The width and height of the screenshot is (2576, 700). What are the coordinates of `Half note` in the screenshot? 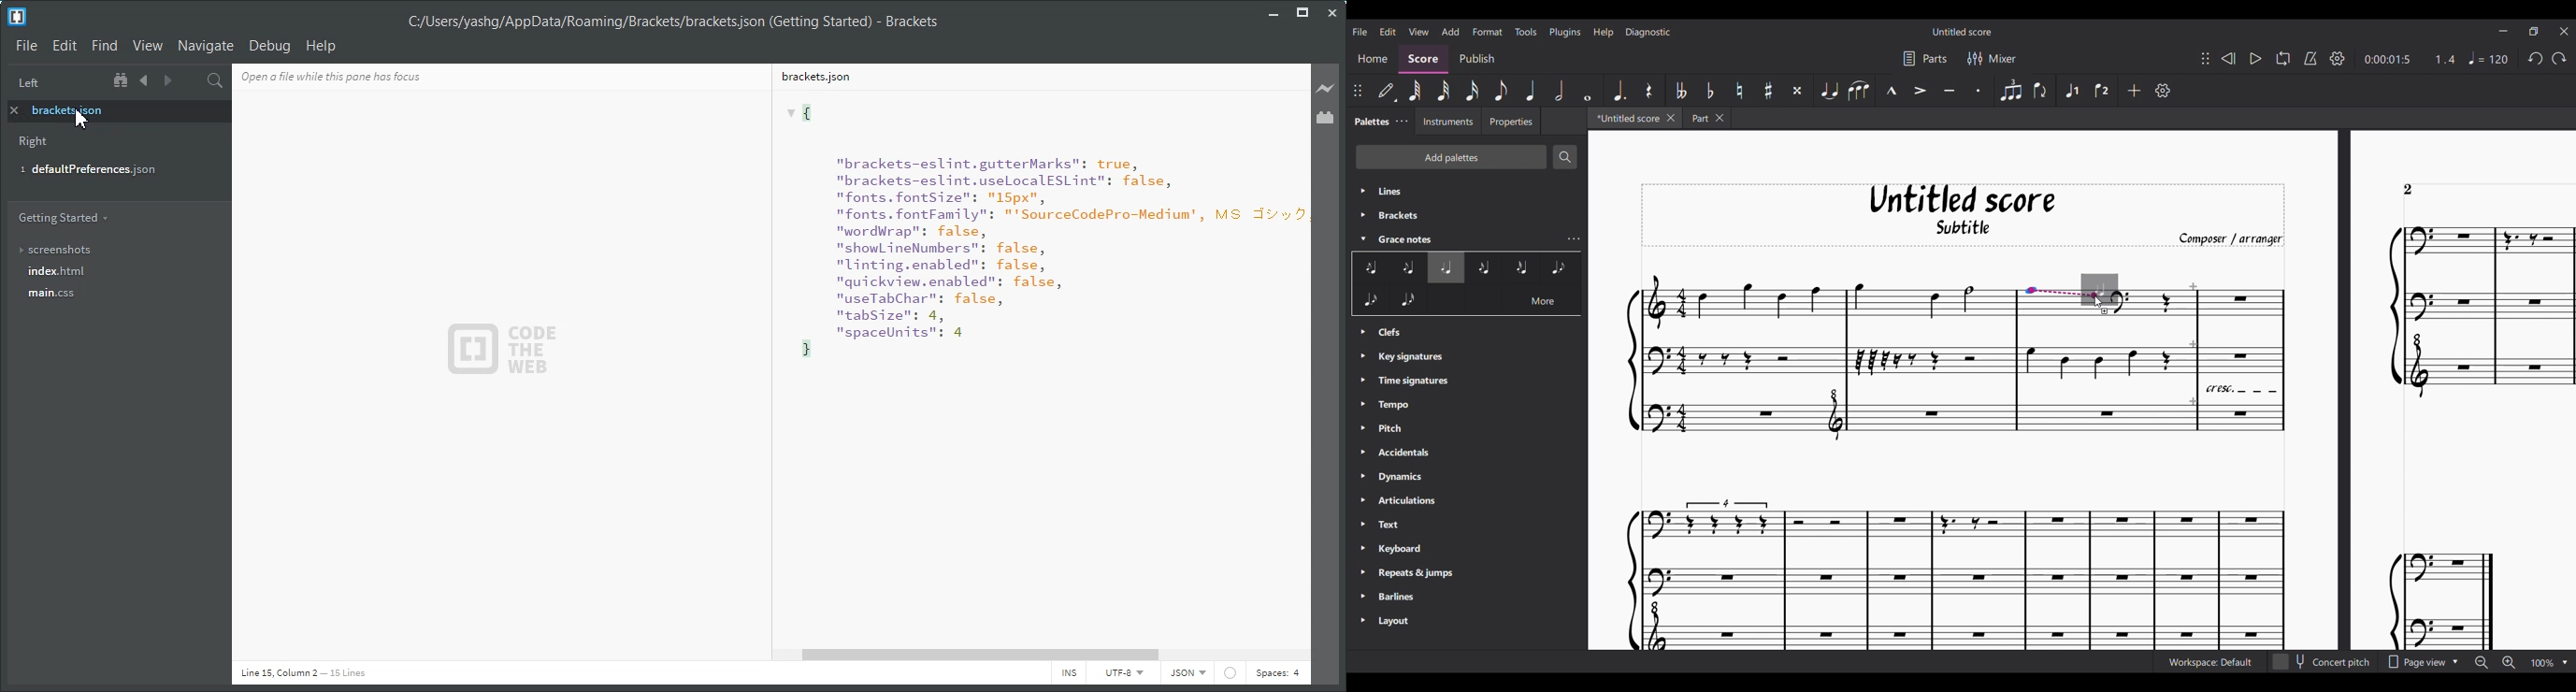 It's located at (1558, 90).